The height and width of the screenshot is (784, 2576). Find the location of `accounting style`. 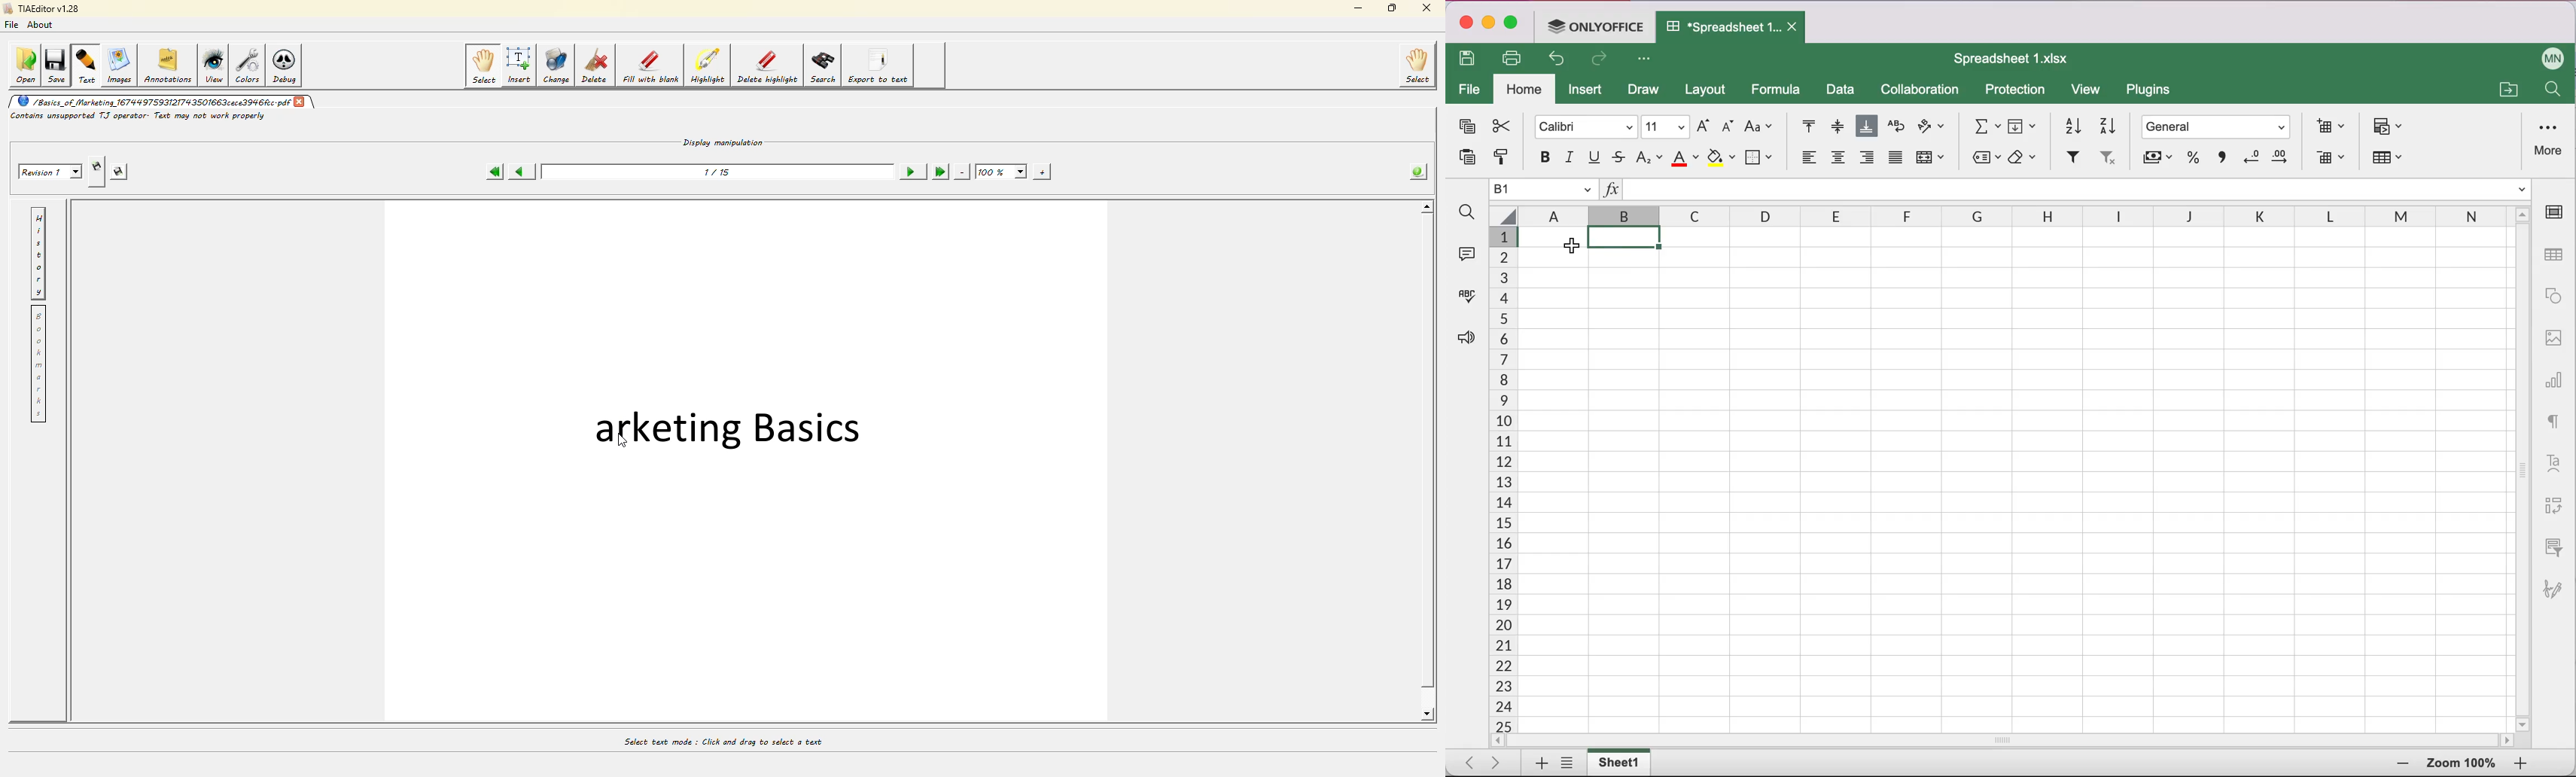

accounting style is located at coordinates (2157, 161).